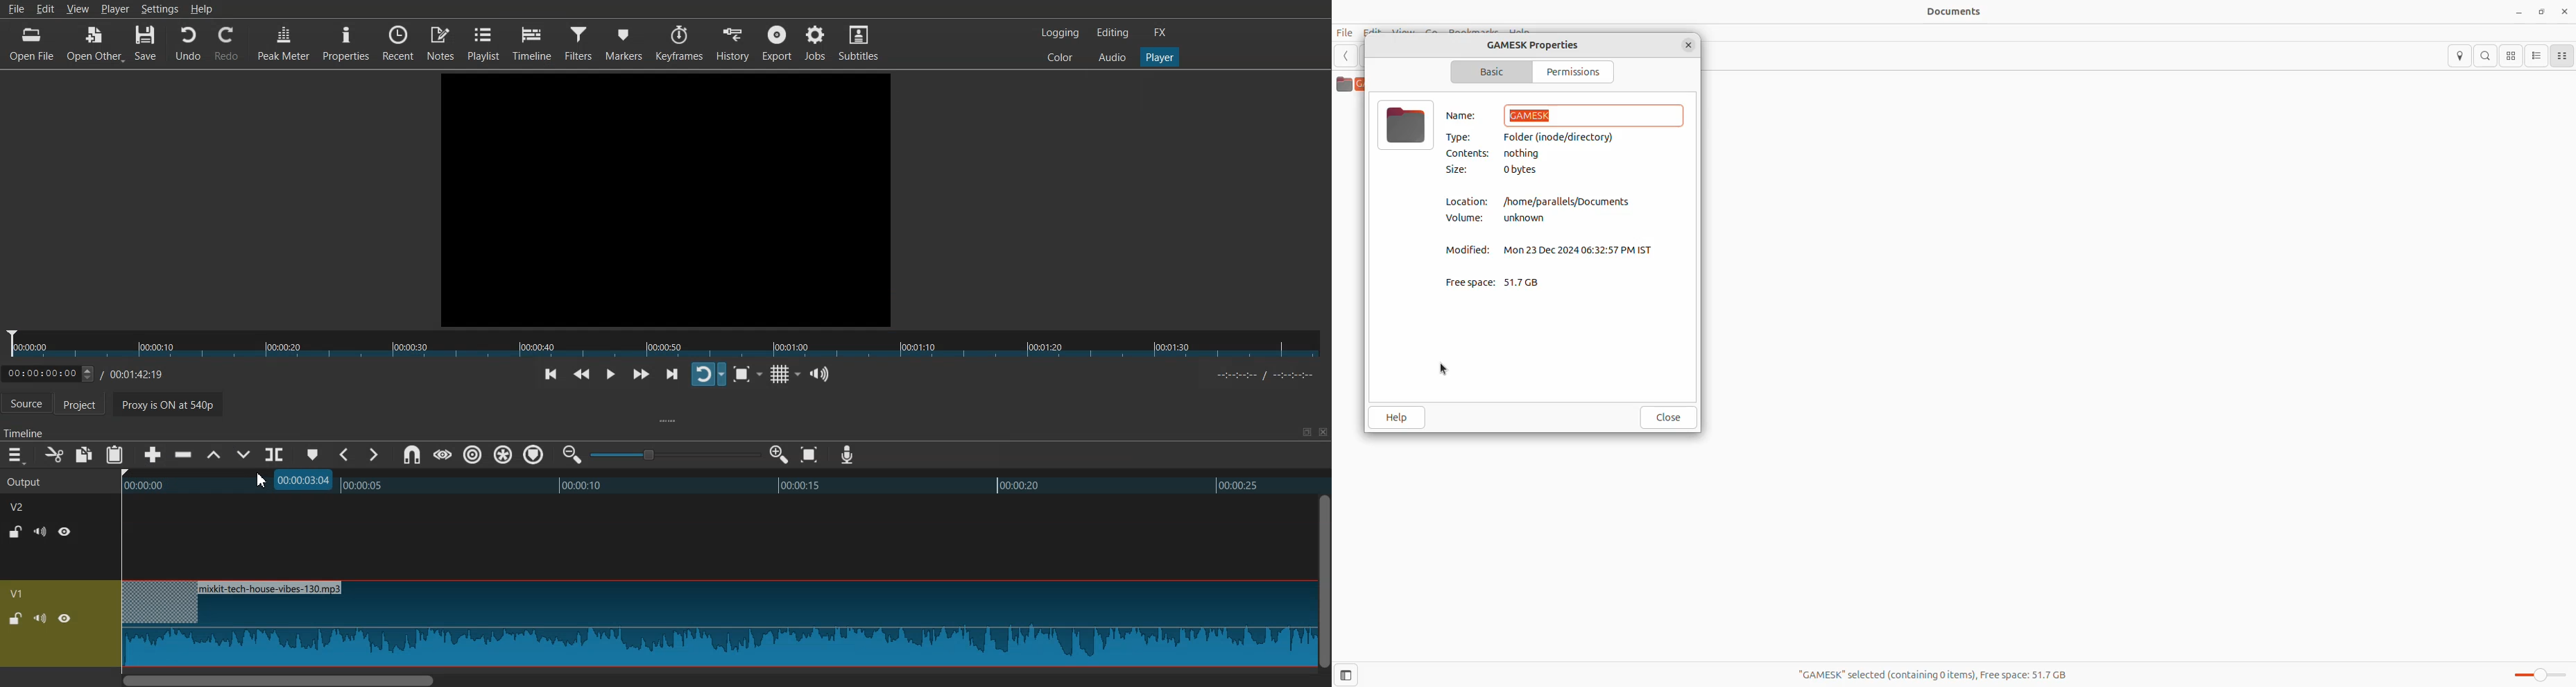  I want to click on Maximize, so click(1306, 432).